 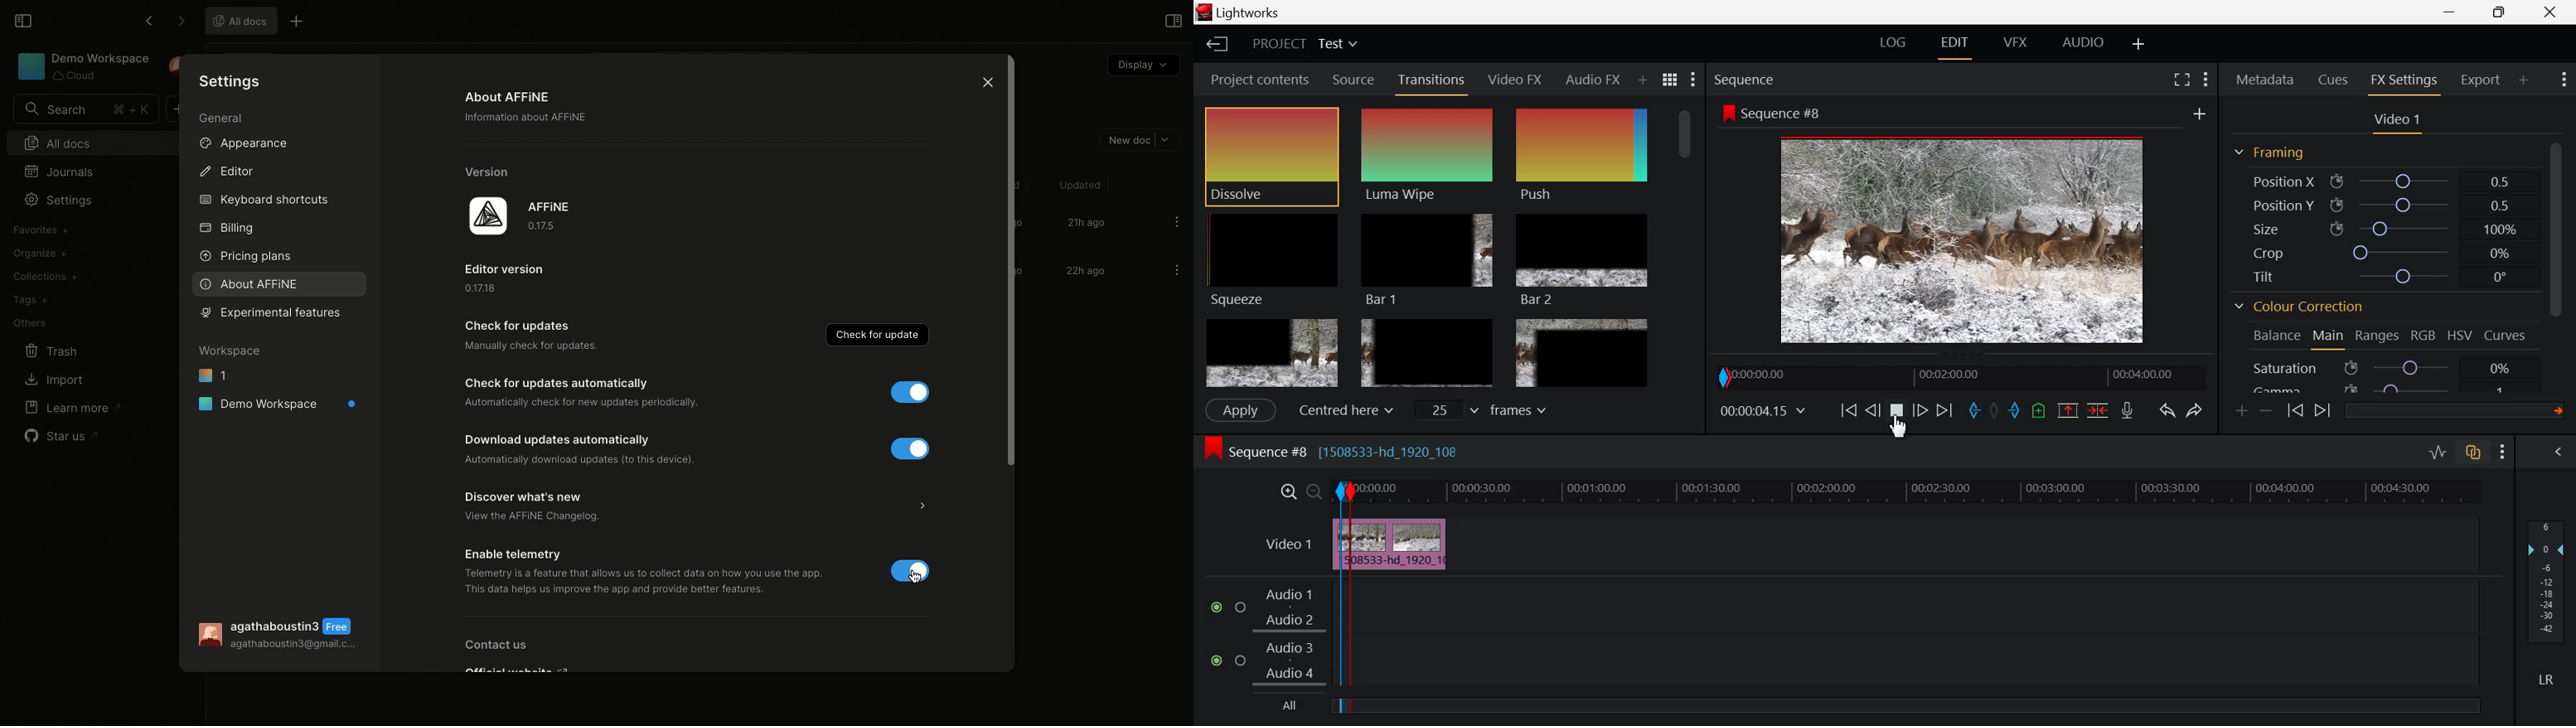 I want to click on Framing Section, so click(x=2270, y=153).